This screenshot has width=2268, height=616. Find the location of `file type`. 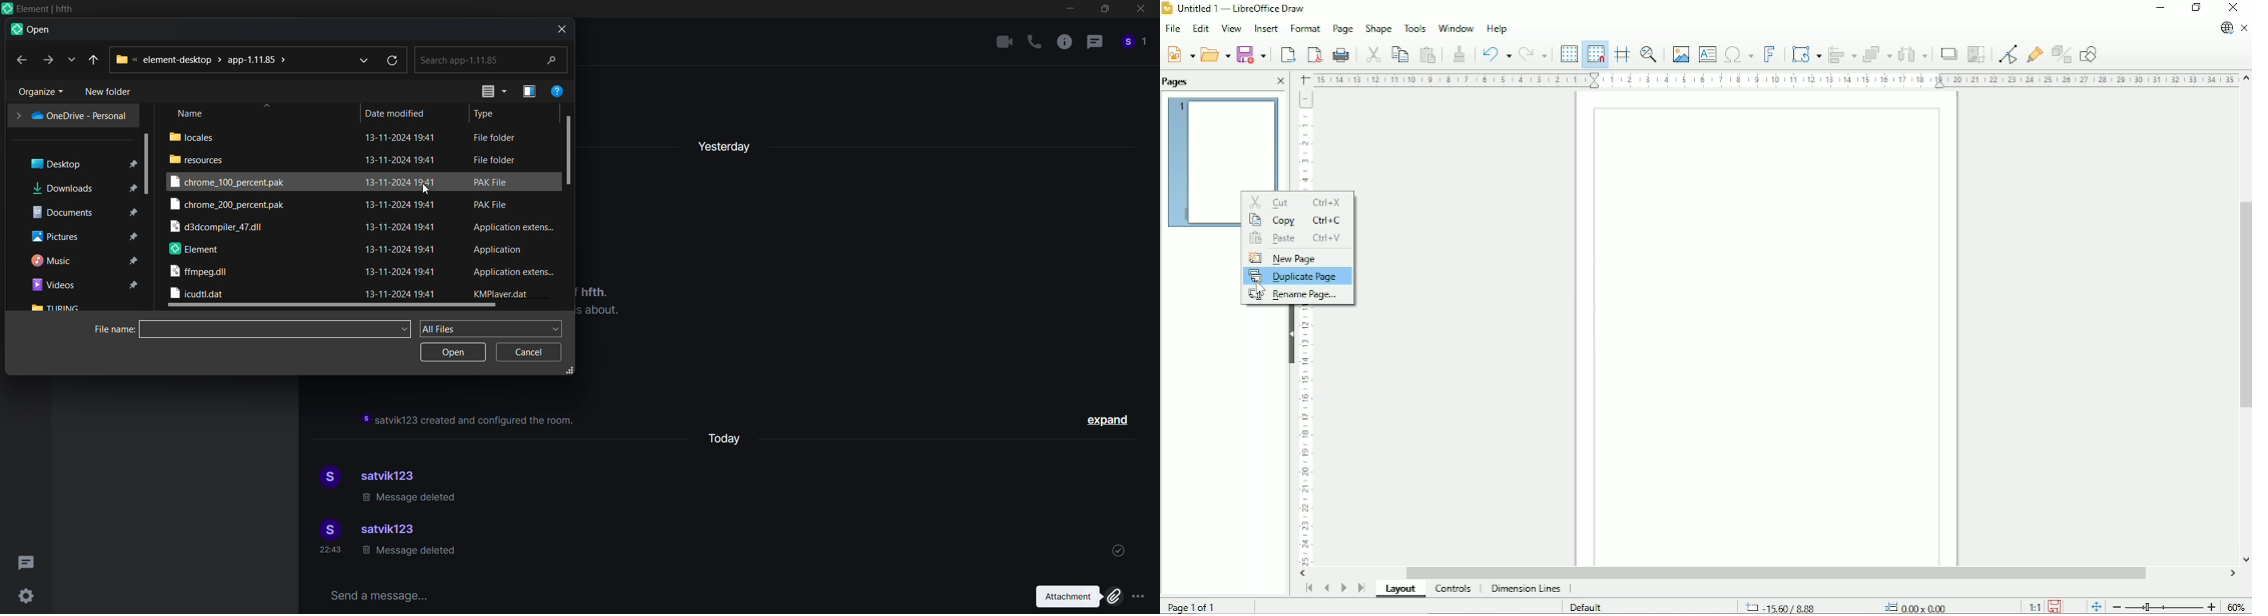

file type is located at coordinates (512, 215).